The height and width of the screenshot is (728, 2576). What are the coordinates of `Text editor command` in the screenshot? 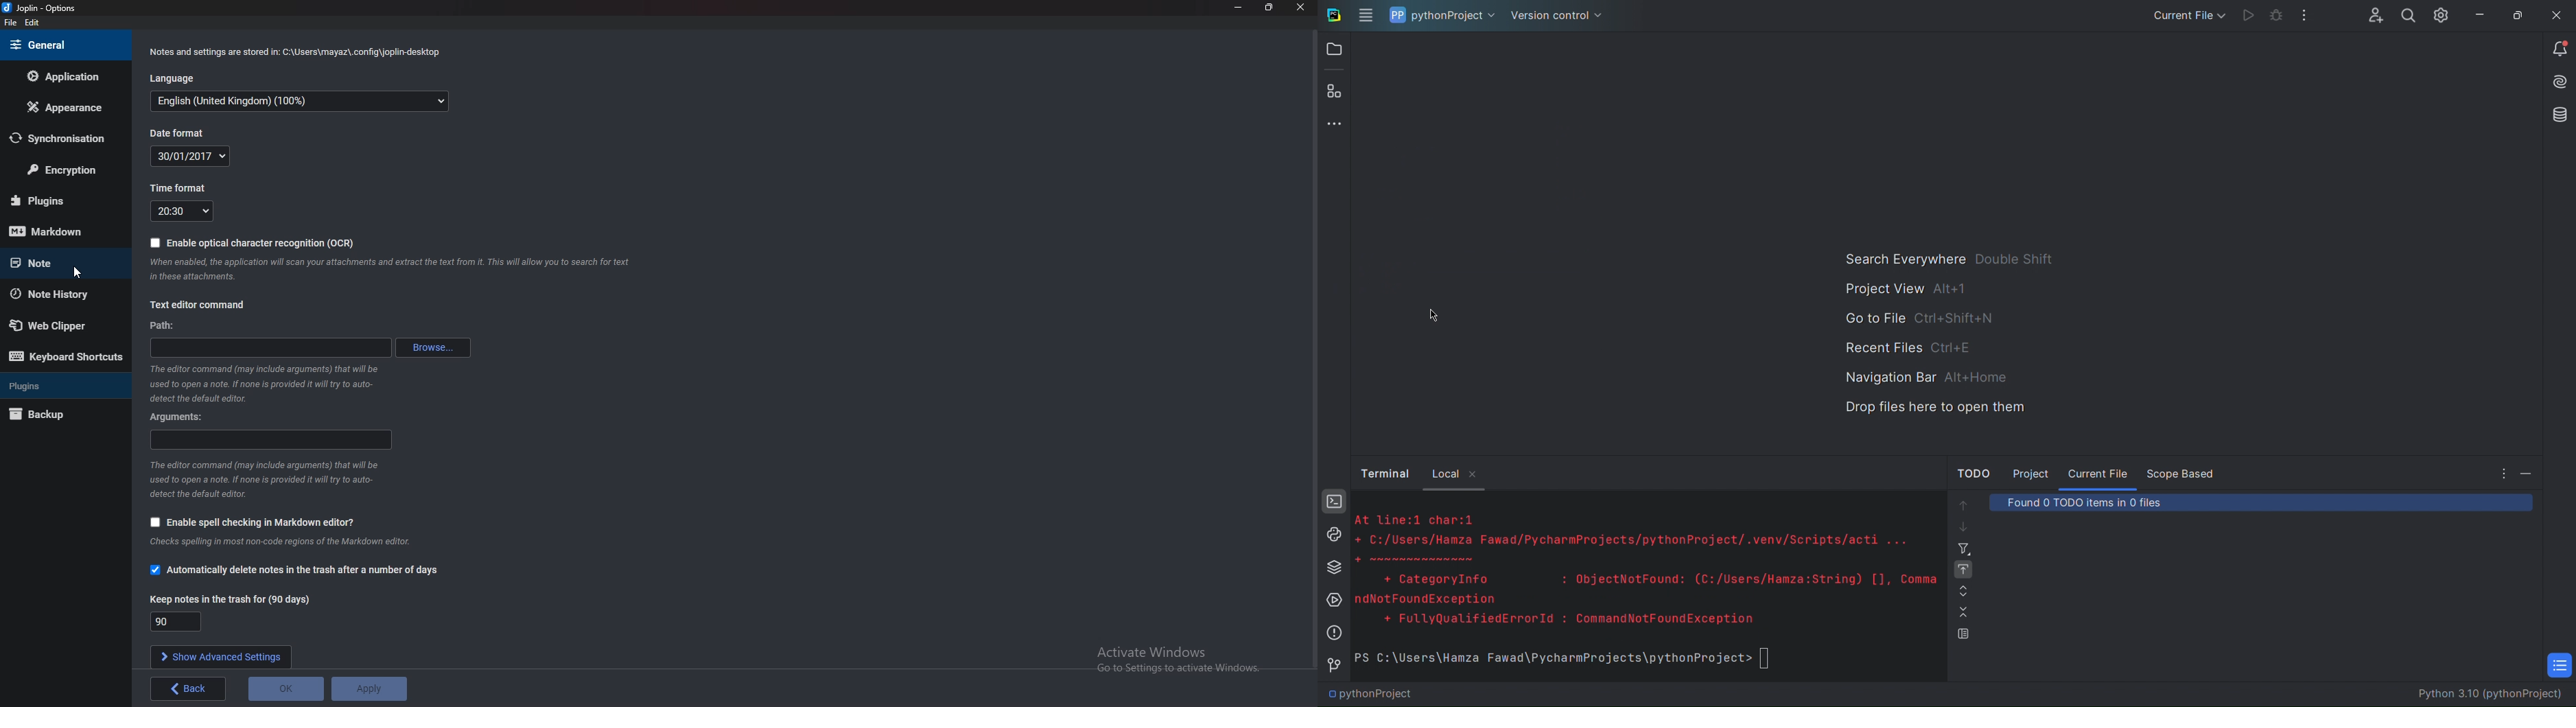 It's located at (198, 307).